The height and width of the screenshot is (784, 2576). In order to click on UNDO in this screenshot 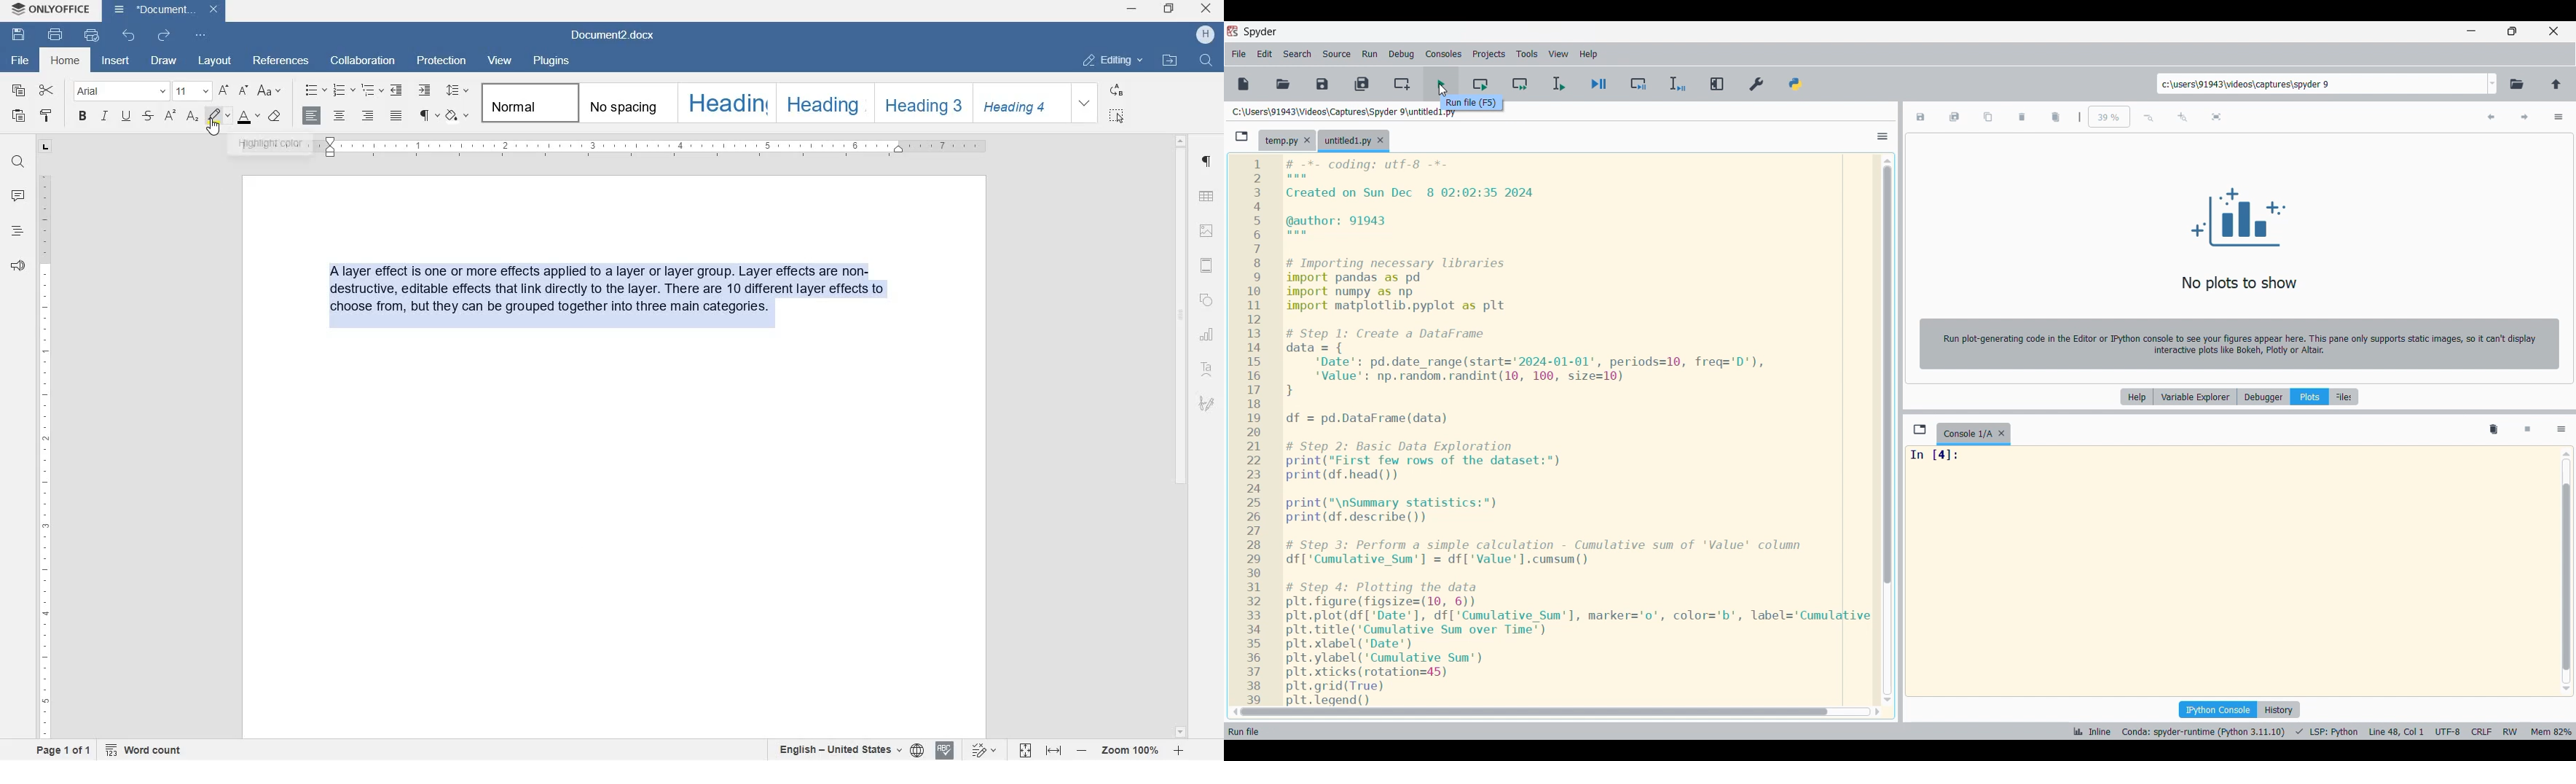, I will do `click(130, 36)`.